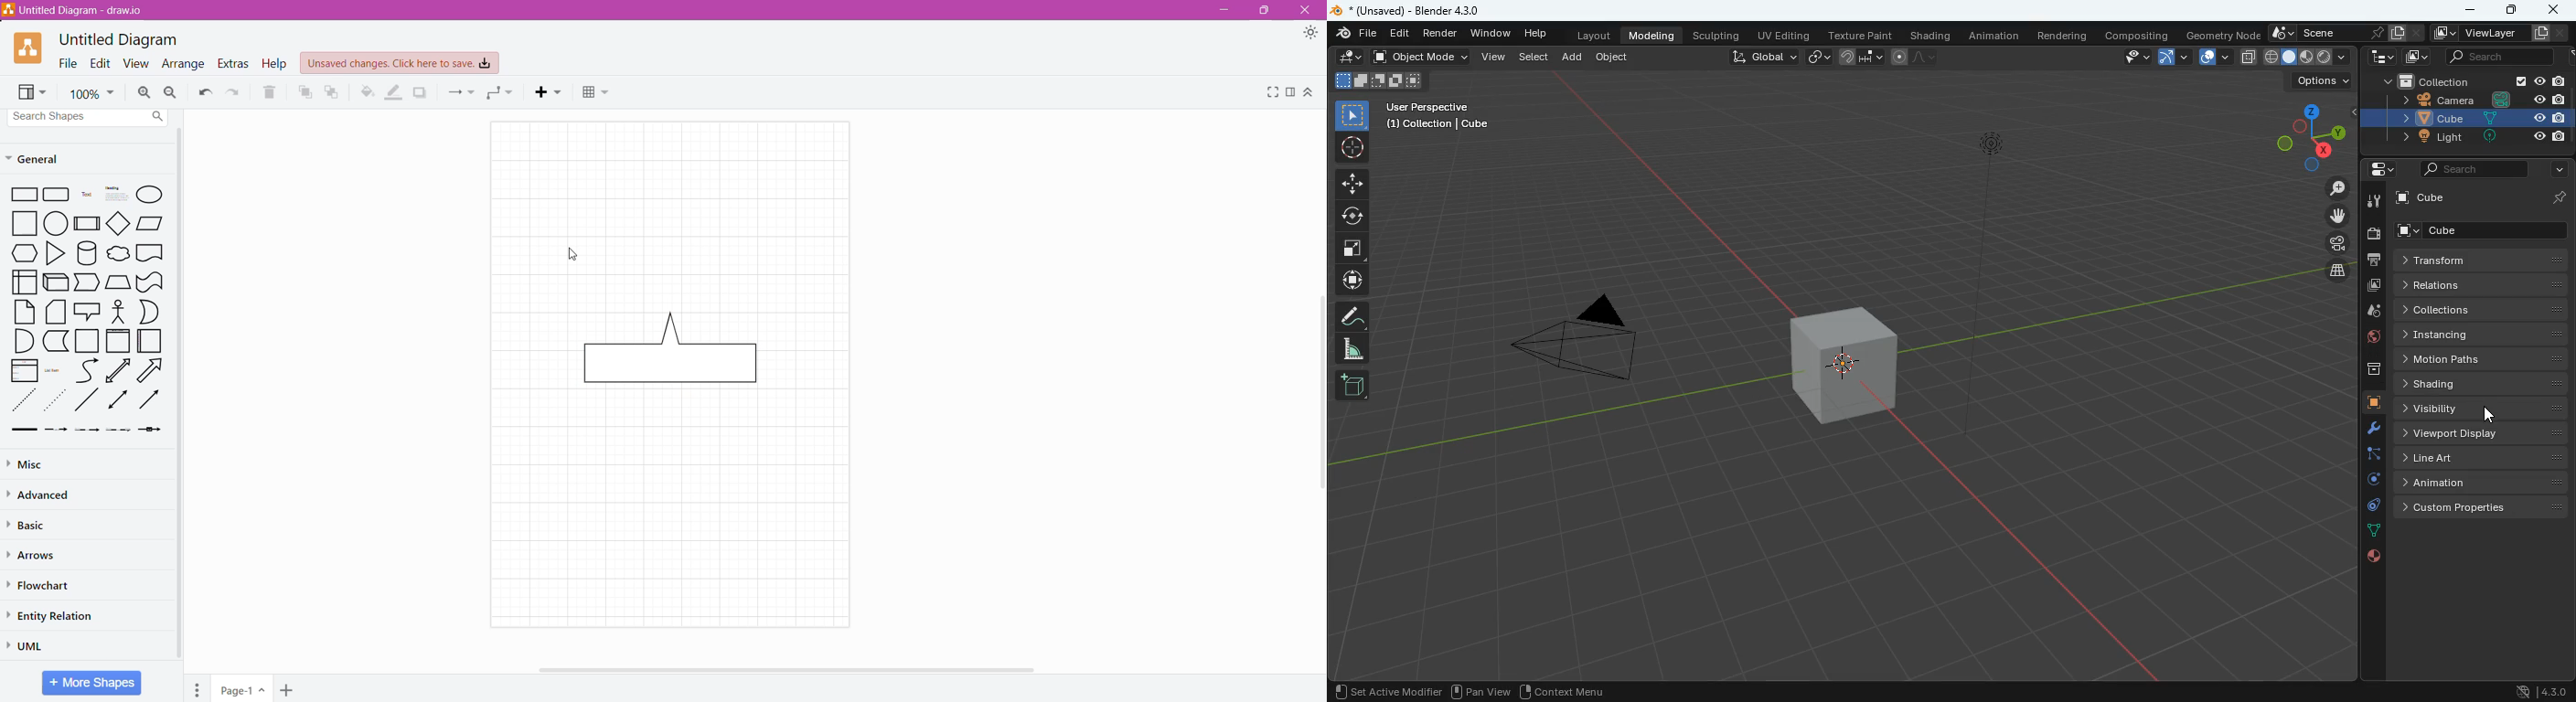 The height and width of the screenshot is (728, 2576). I want to click on circle, so click(55, 224).